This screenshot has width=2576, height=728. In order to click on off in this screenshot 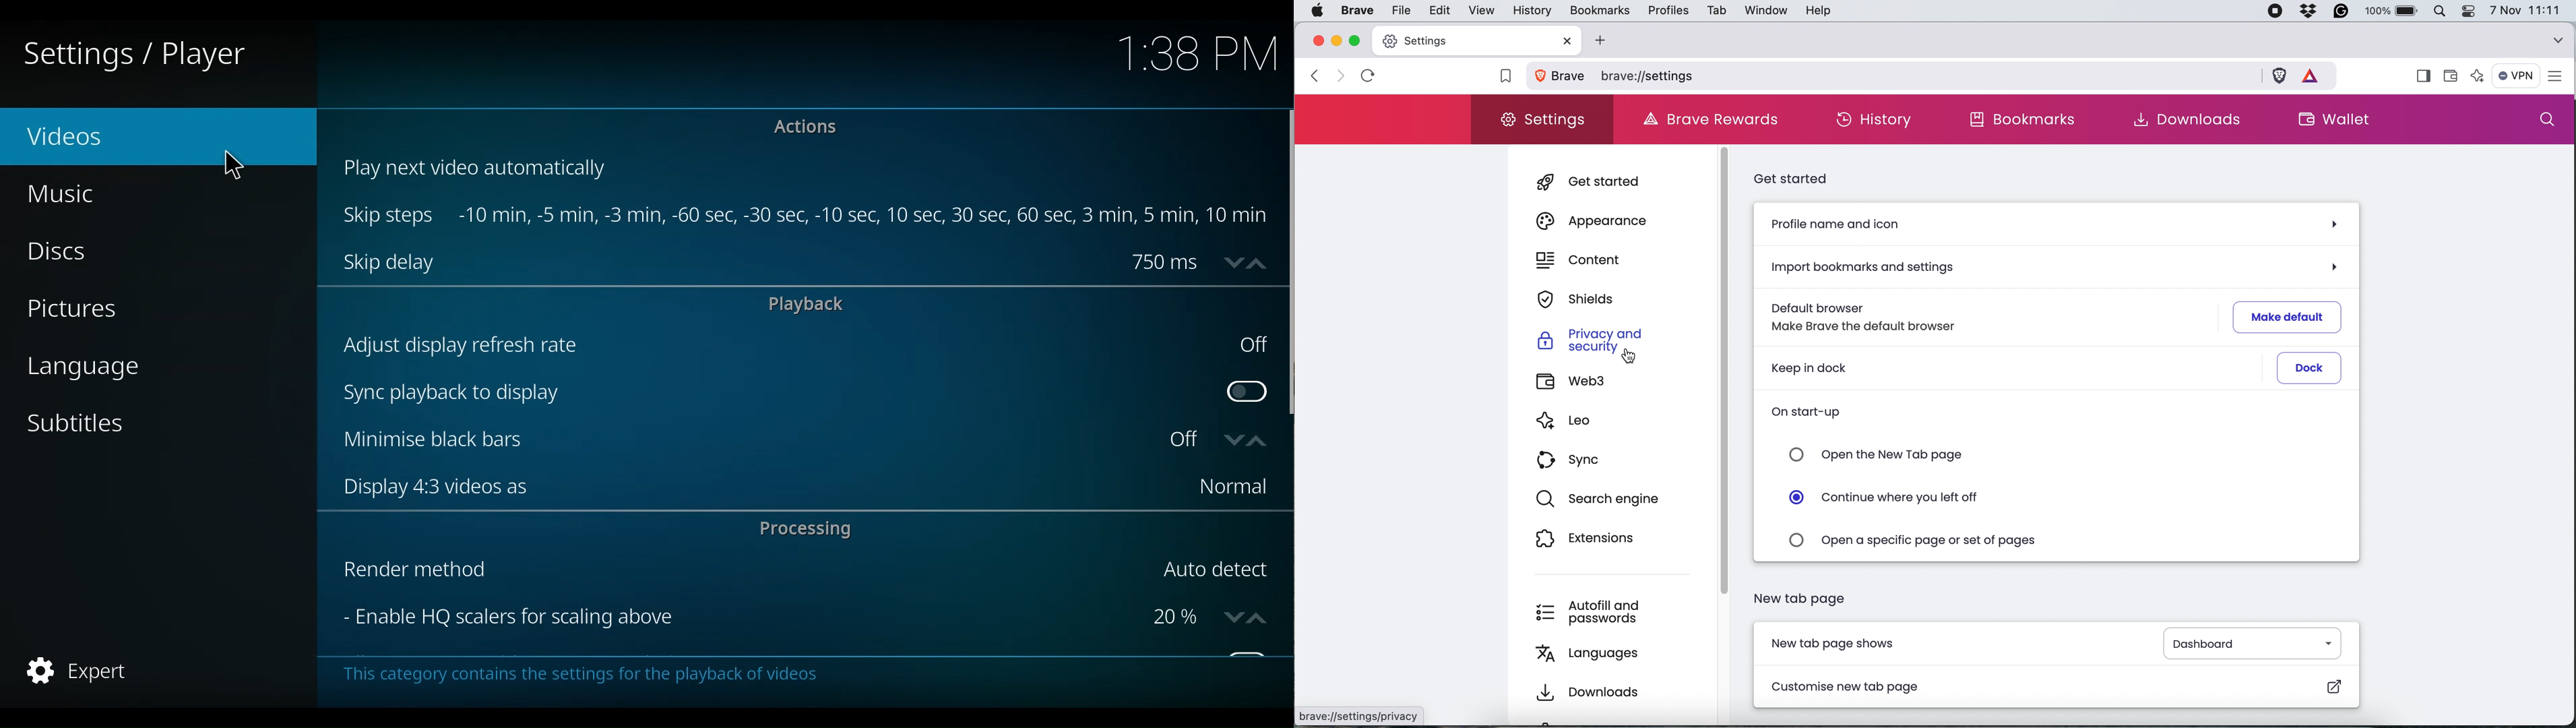, I will do `click(1254, 348)`.